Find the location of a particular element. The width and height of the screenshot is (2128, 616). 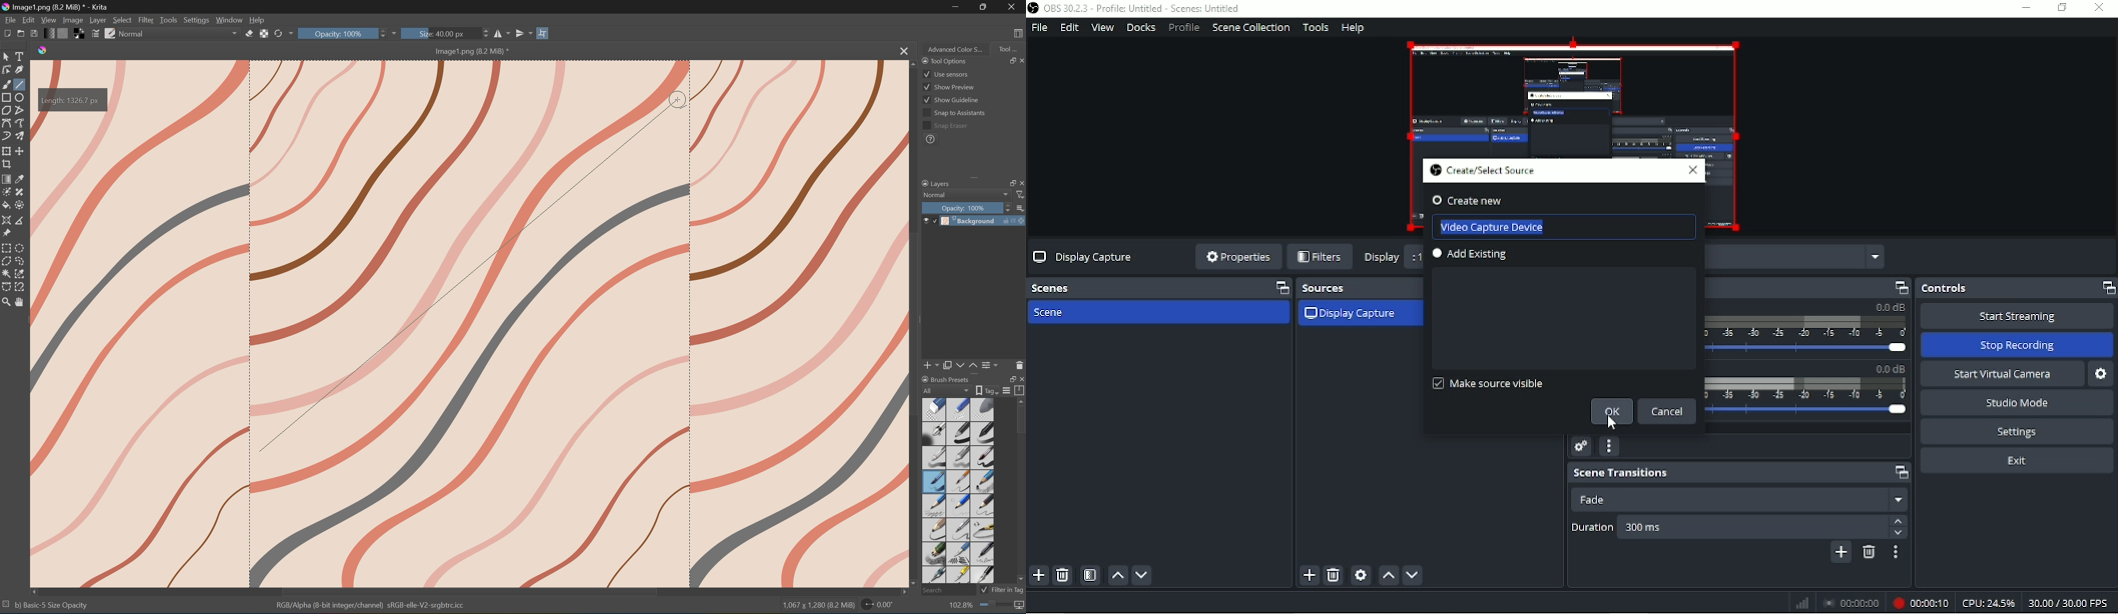

0BS 30.2.3 - Profile: Untitled - Scenes: Untitled is located at coordinates (1138, 9).